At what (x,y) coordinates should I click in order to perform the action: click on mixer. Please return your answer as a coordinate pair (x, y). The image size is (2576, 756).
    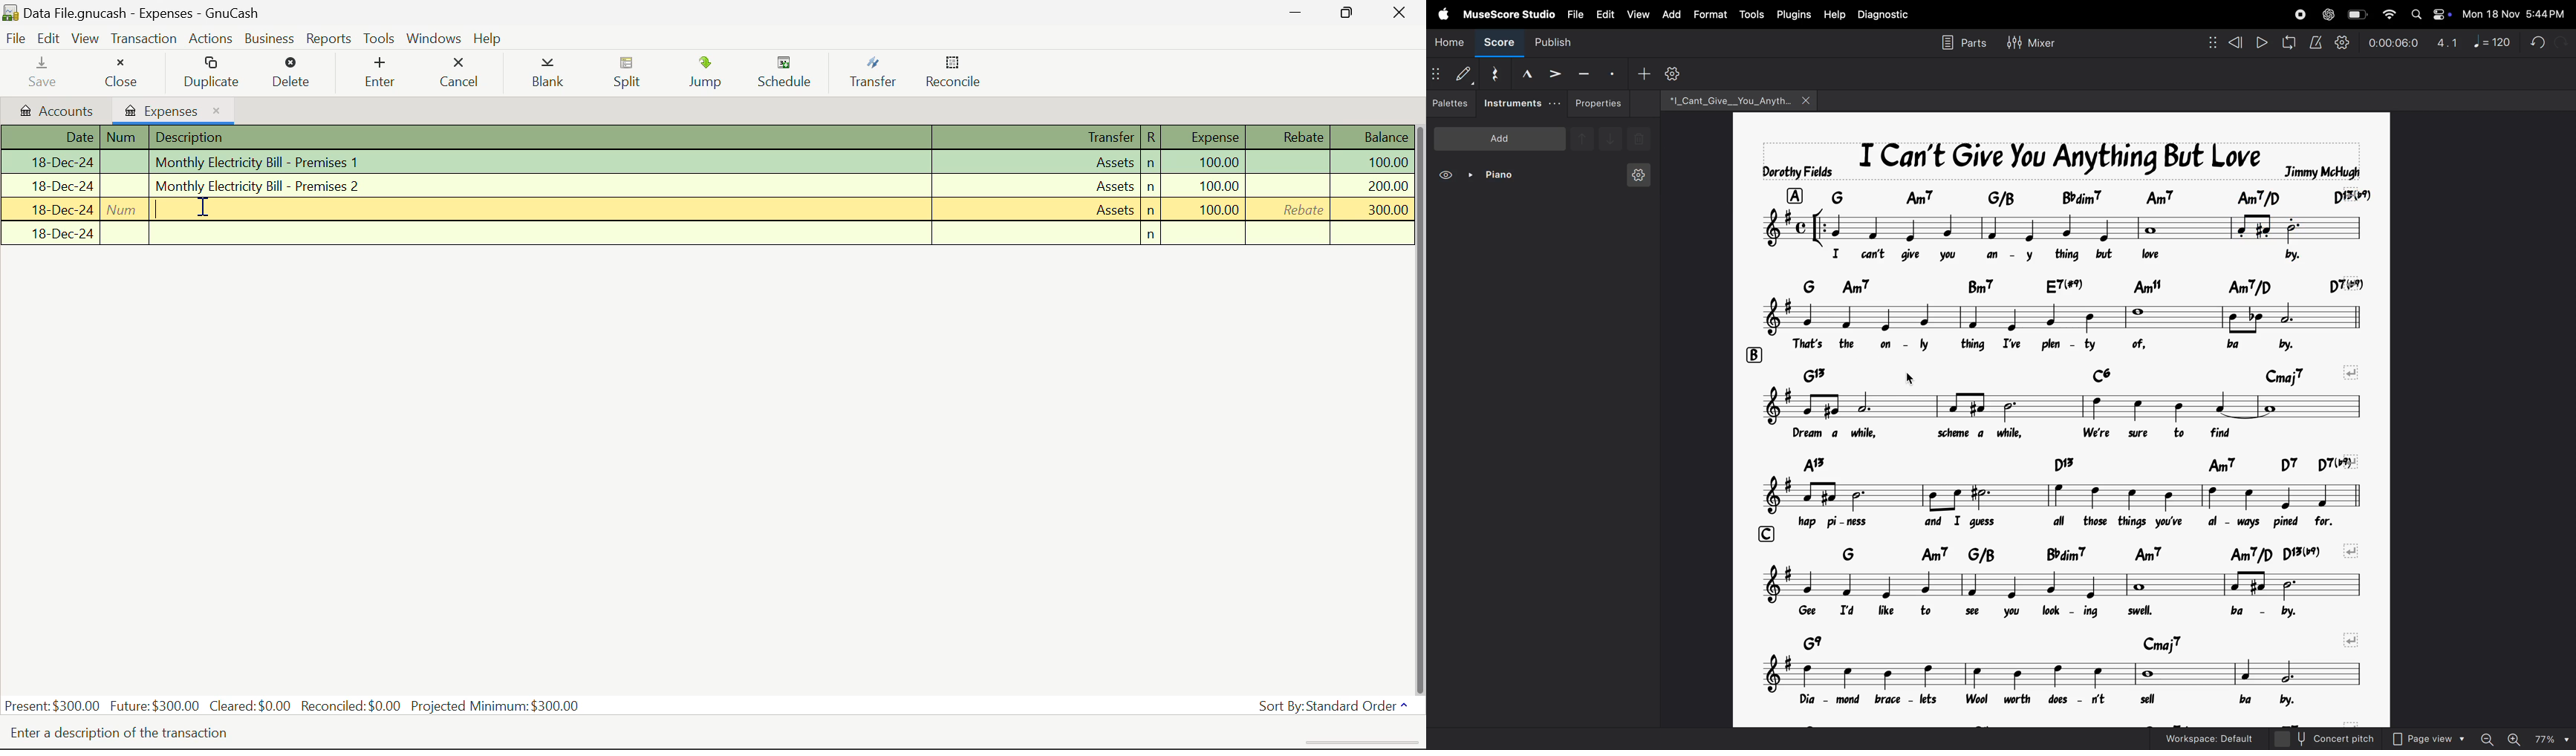
    Looking at the image, I should click on (2033, 44).